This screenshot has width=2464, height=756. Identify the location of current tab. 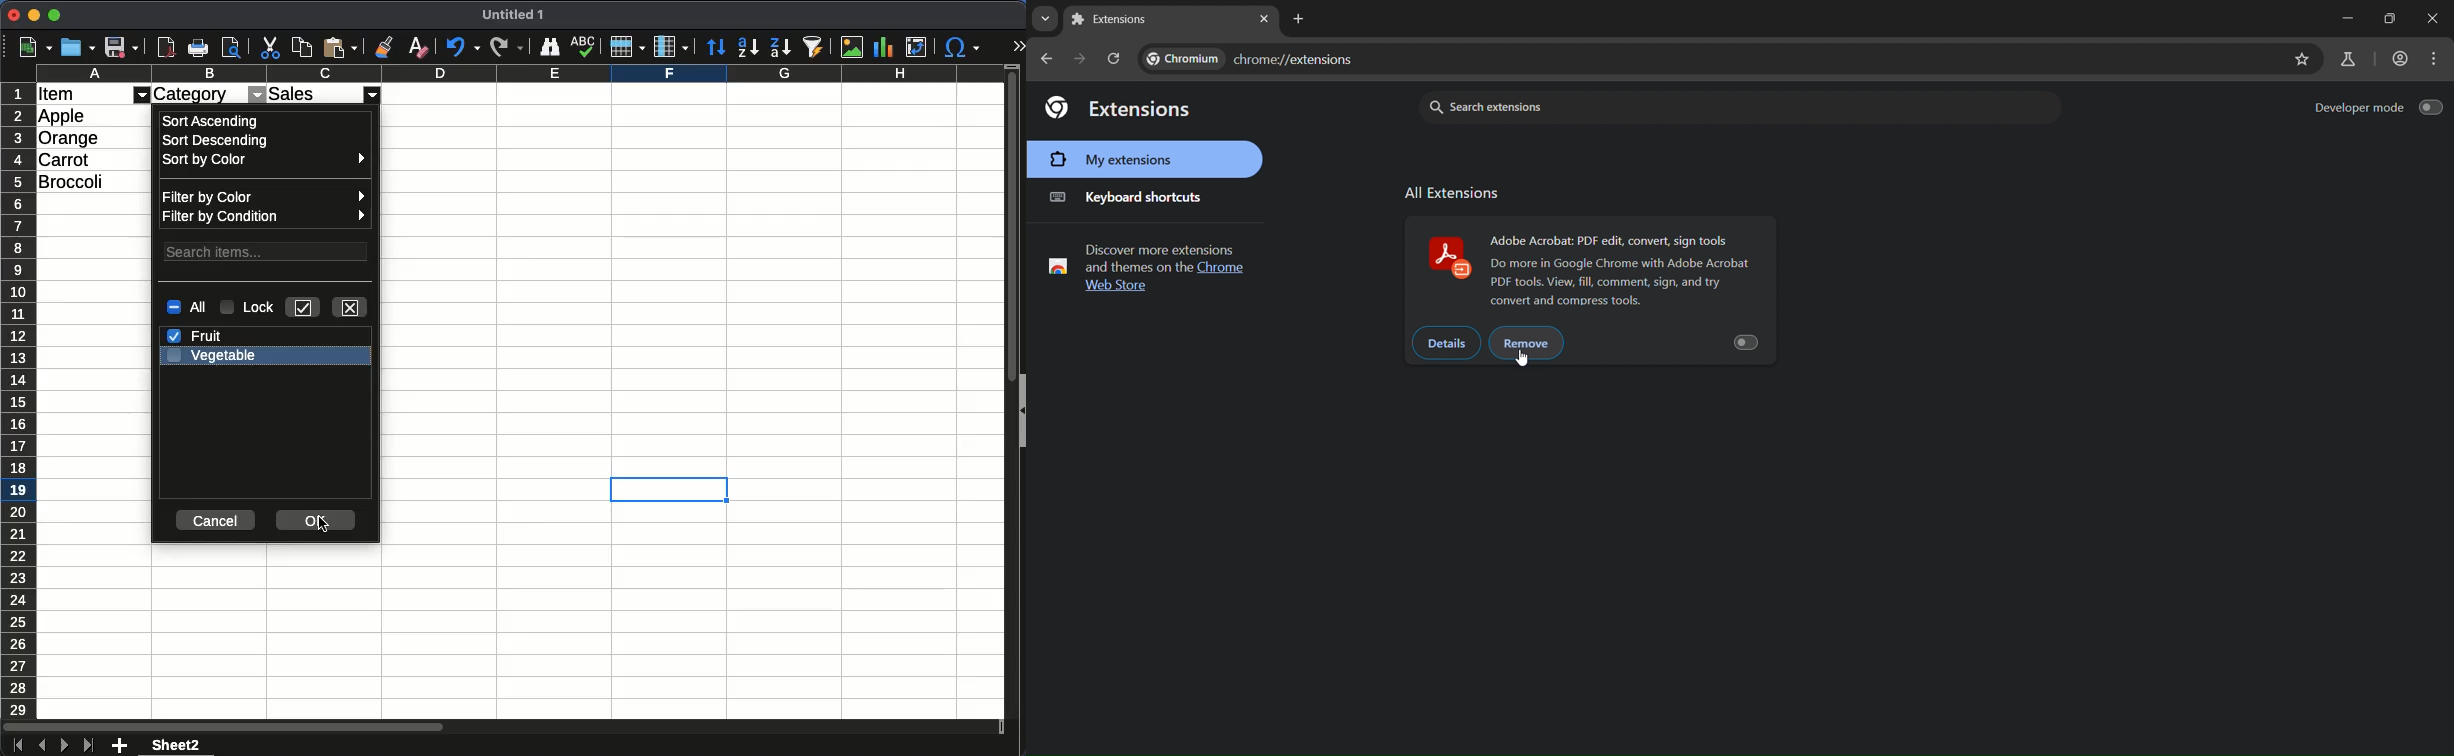
(1129, 19).